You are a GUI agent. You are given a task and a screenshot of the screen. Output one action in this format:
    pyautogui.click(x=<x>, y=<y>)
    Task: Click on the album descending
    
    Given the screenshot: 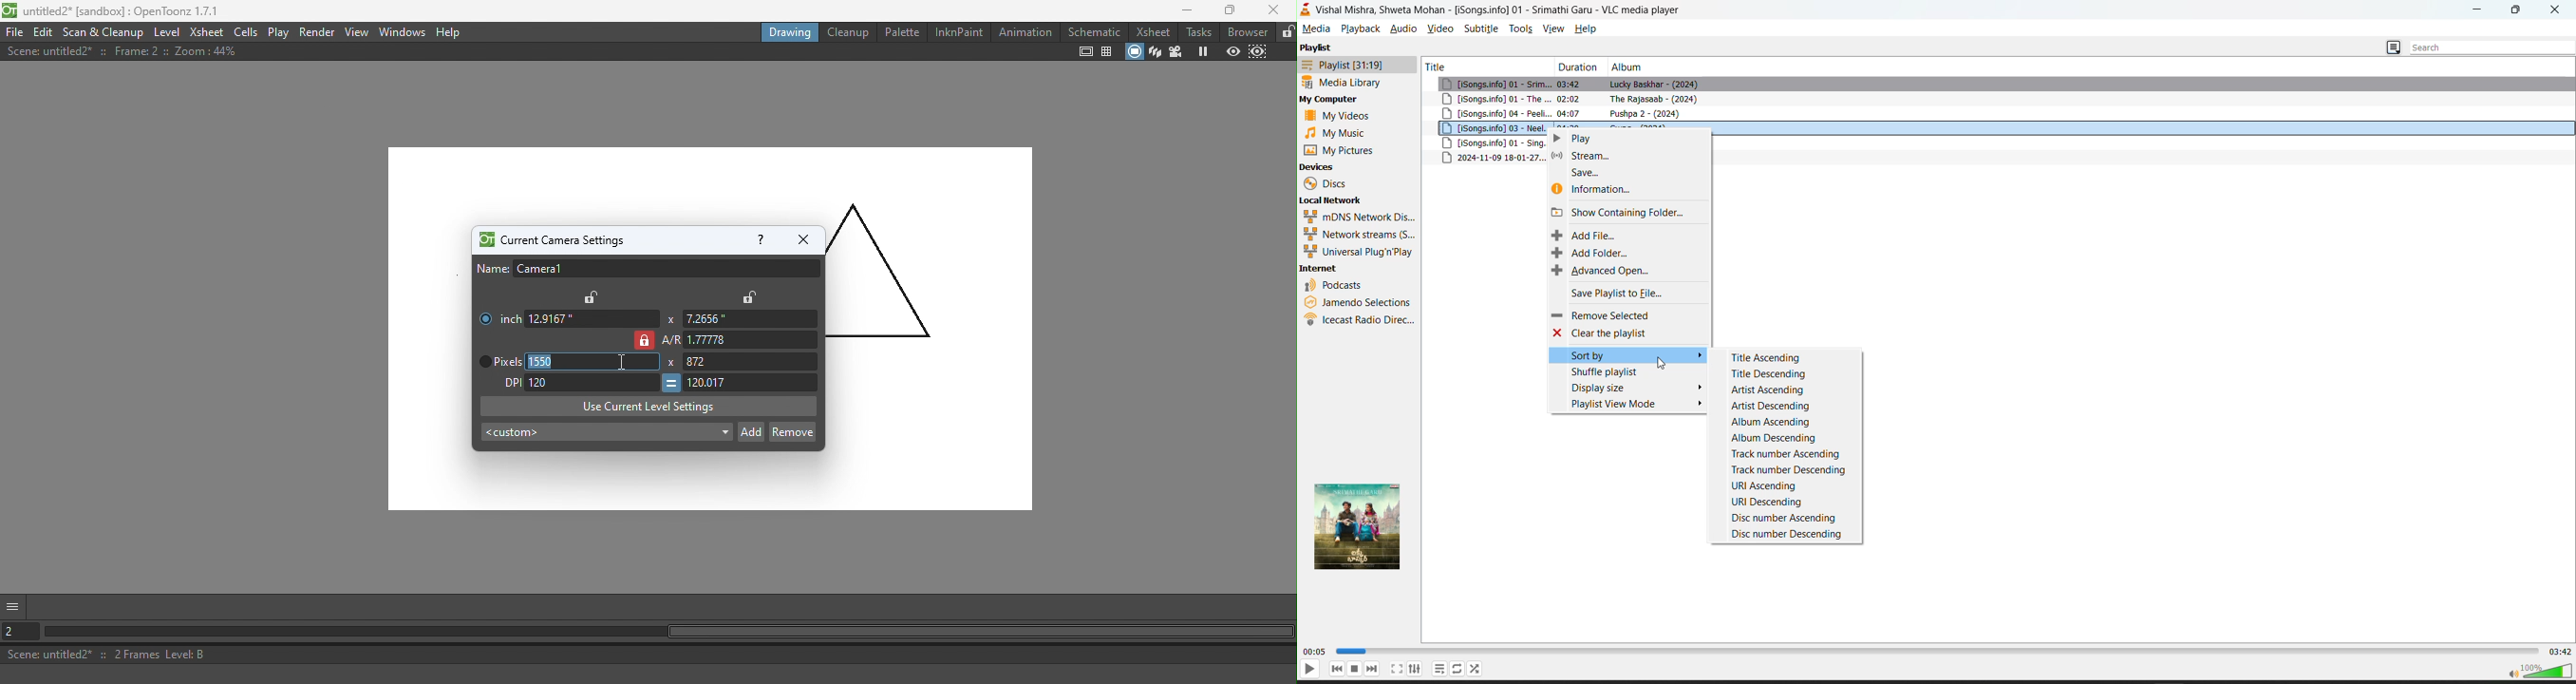 What is the action you would take?
    pyautogui.click(x=1787, y=438)
    